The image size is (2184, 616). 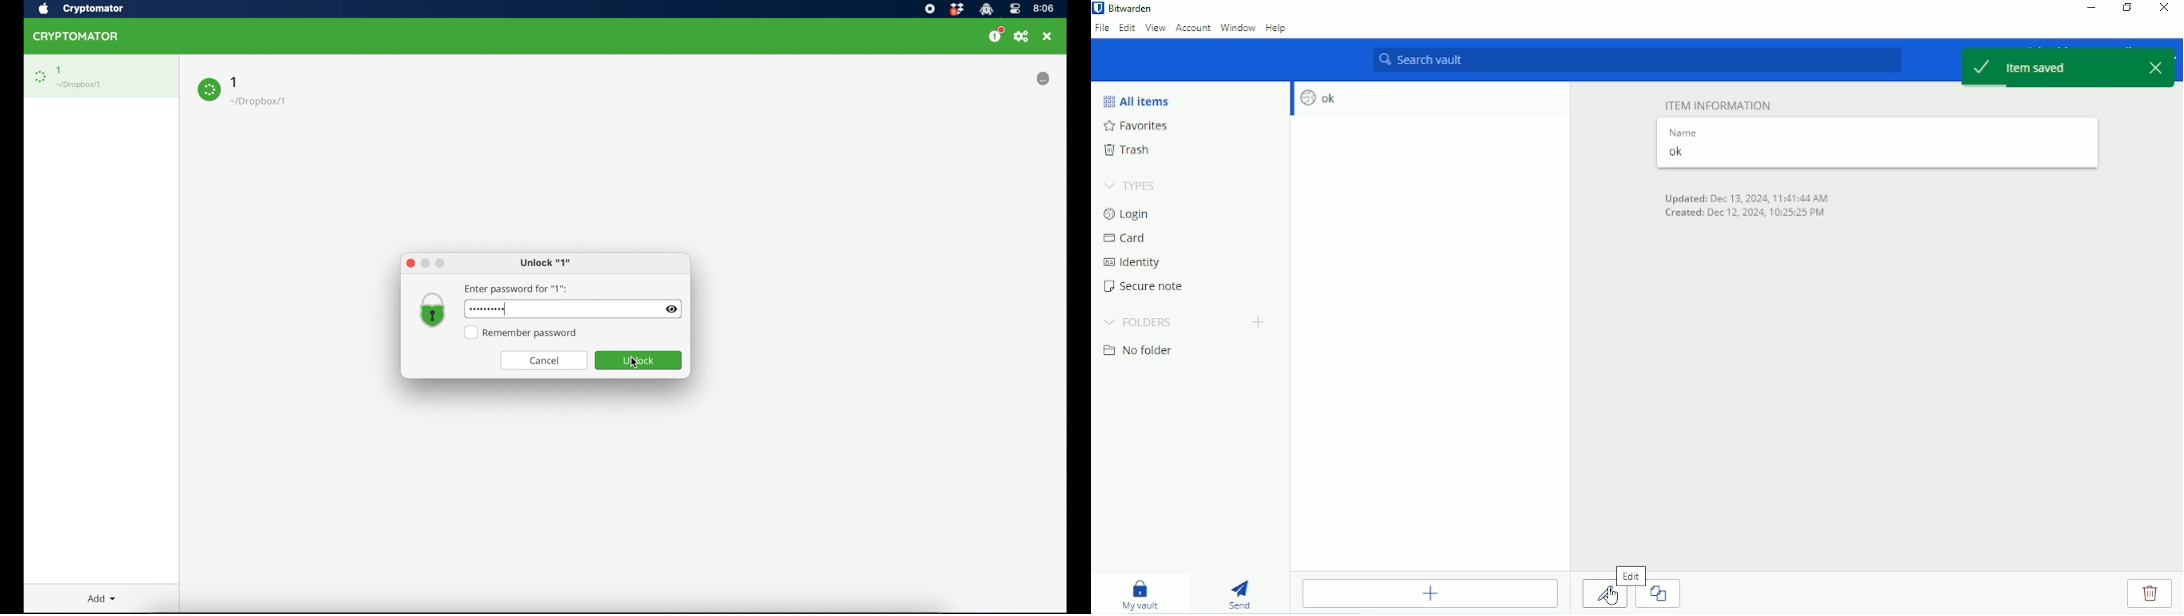 What do you see at coordinates (410, 263) in the screenshot?
I see `close` at bounding box center [410, 263].